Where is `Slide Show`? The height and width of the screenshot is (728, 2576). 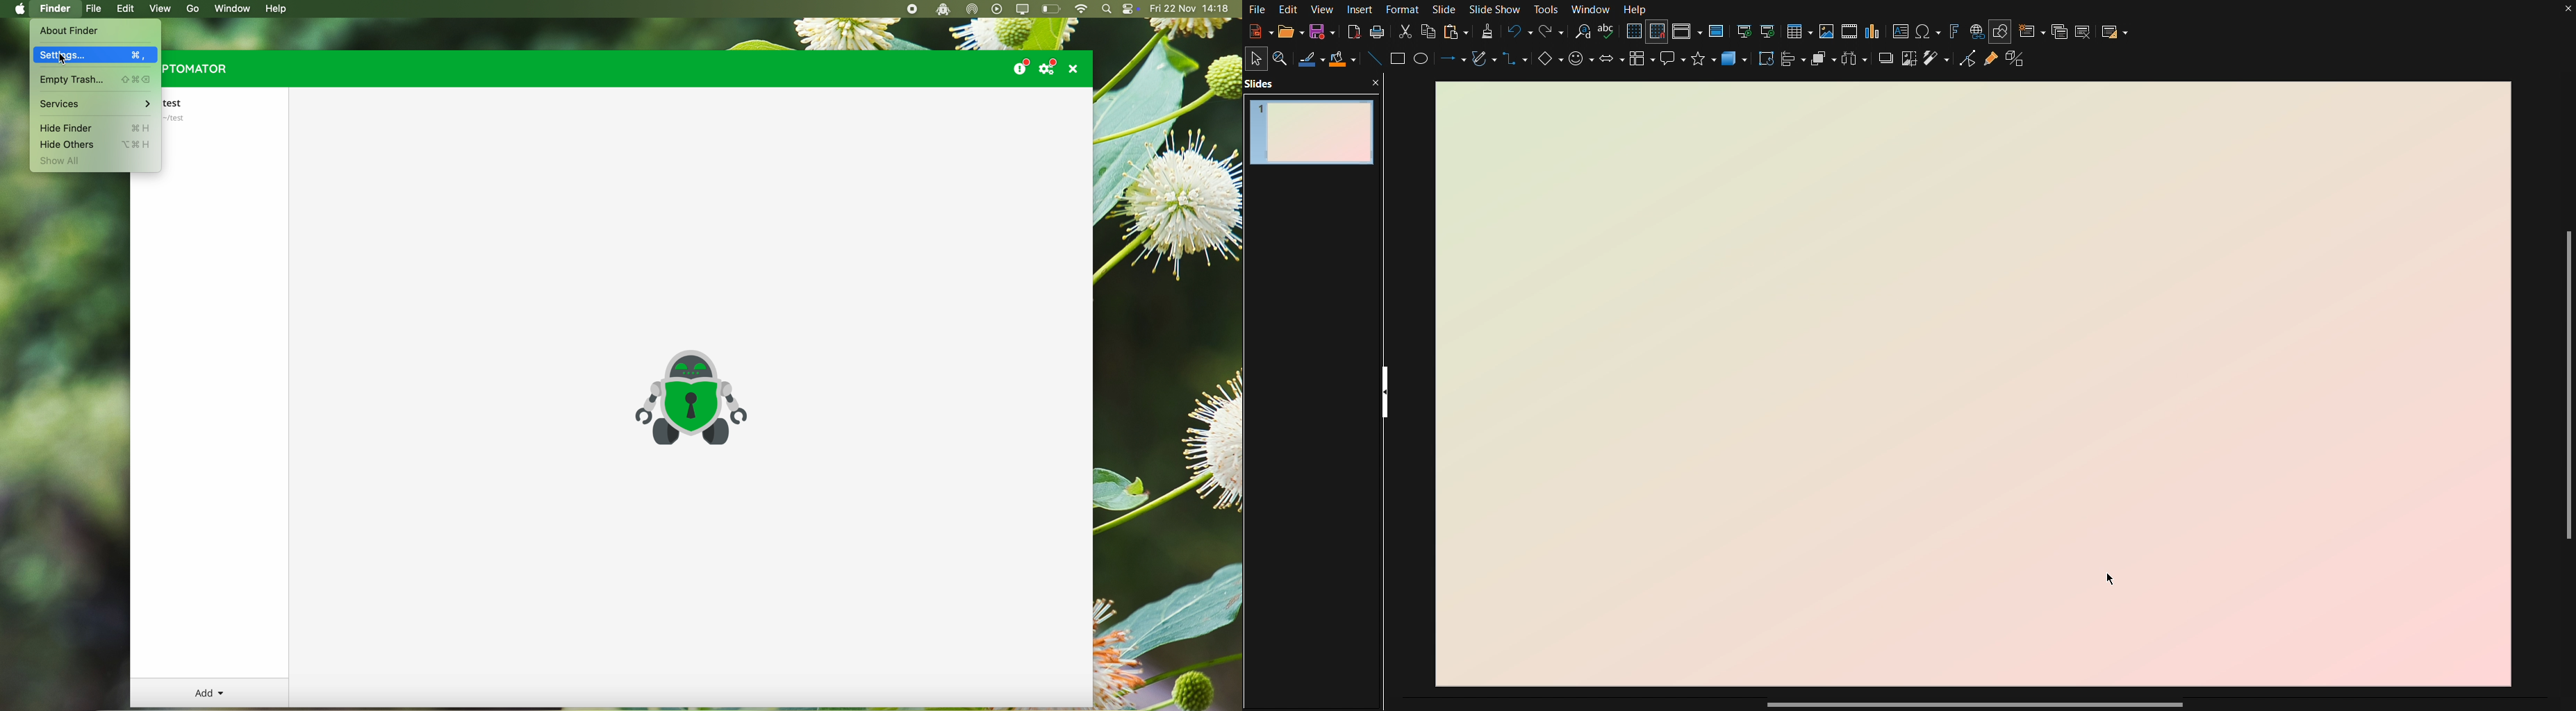
Slide Show is located at coordinates (1498, 9).